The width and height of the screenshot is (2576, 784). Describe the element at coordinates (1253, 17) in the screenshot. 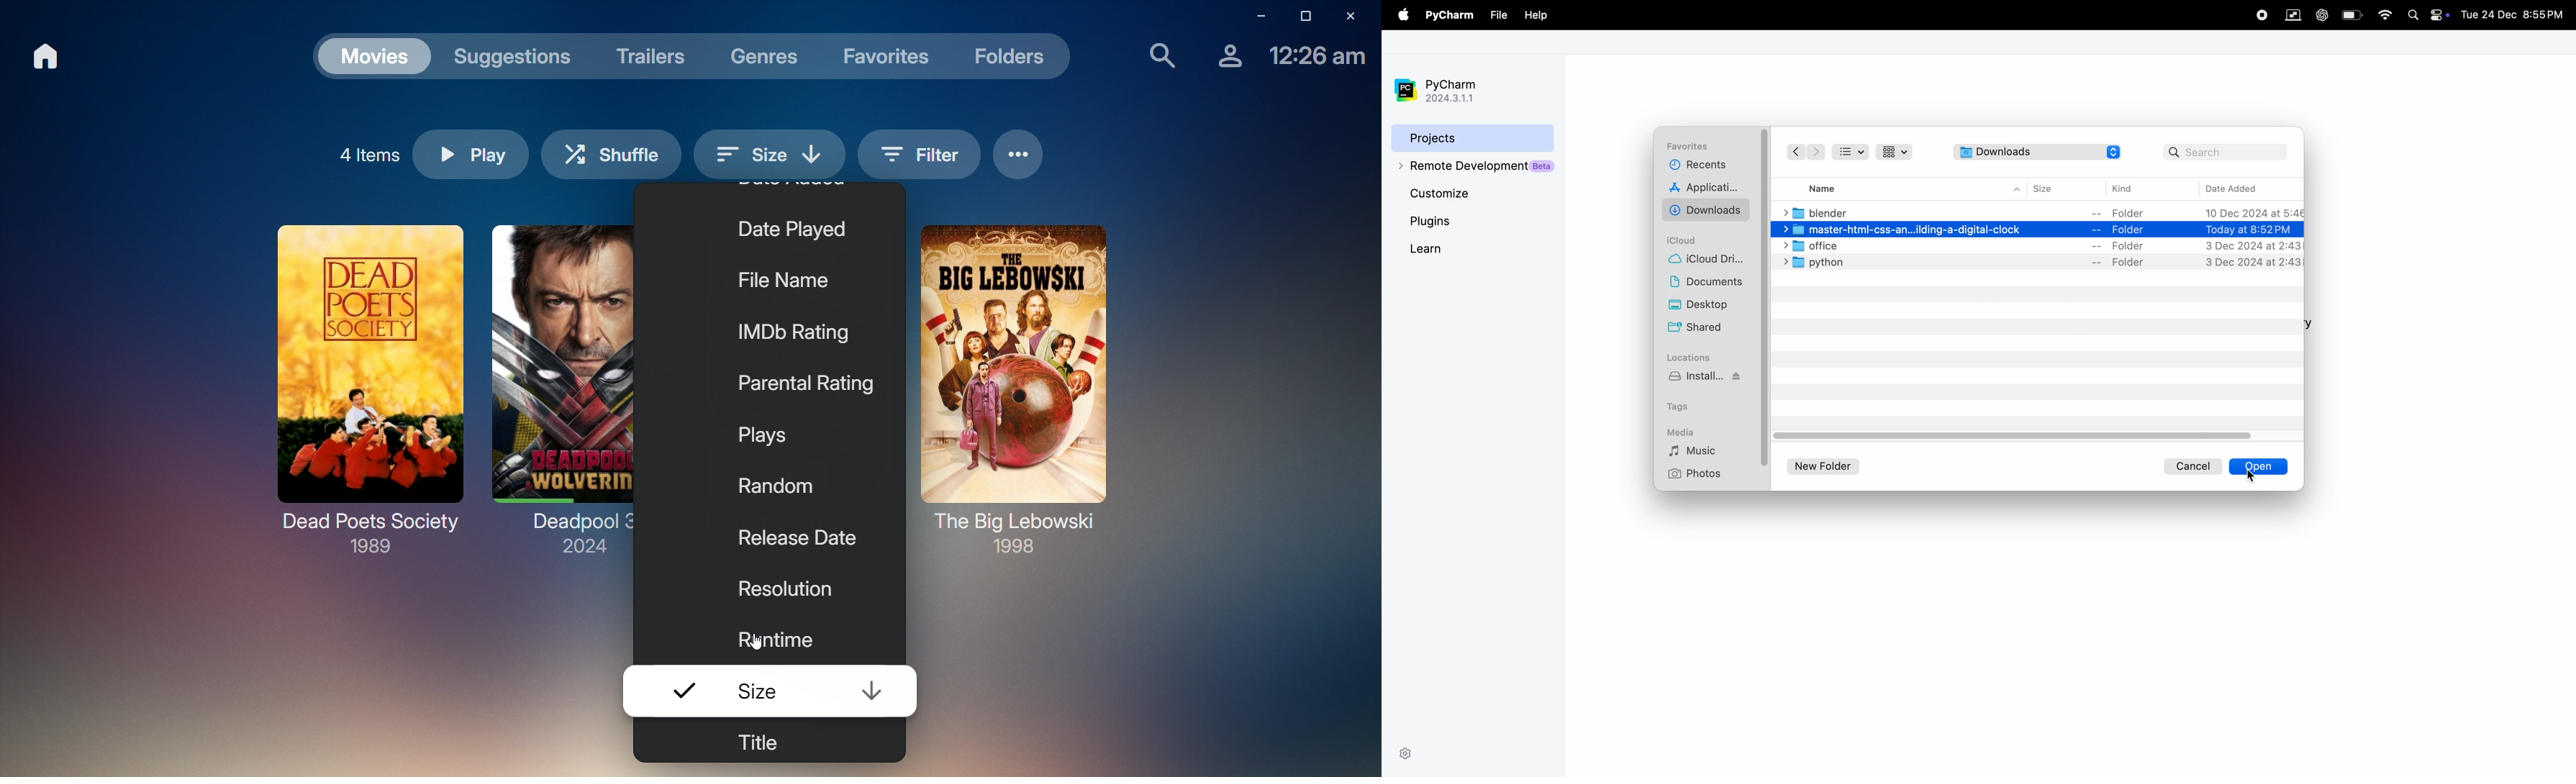

I see `Minimize` at that location.